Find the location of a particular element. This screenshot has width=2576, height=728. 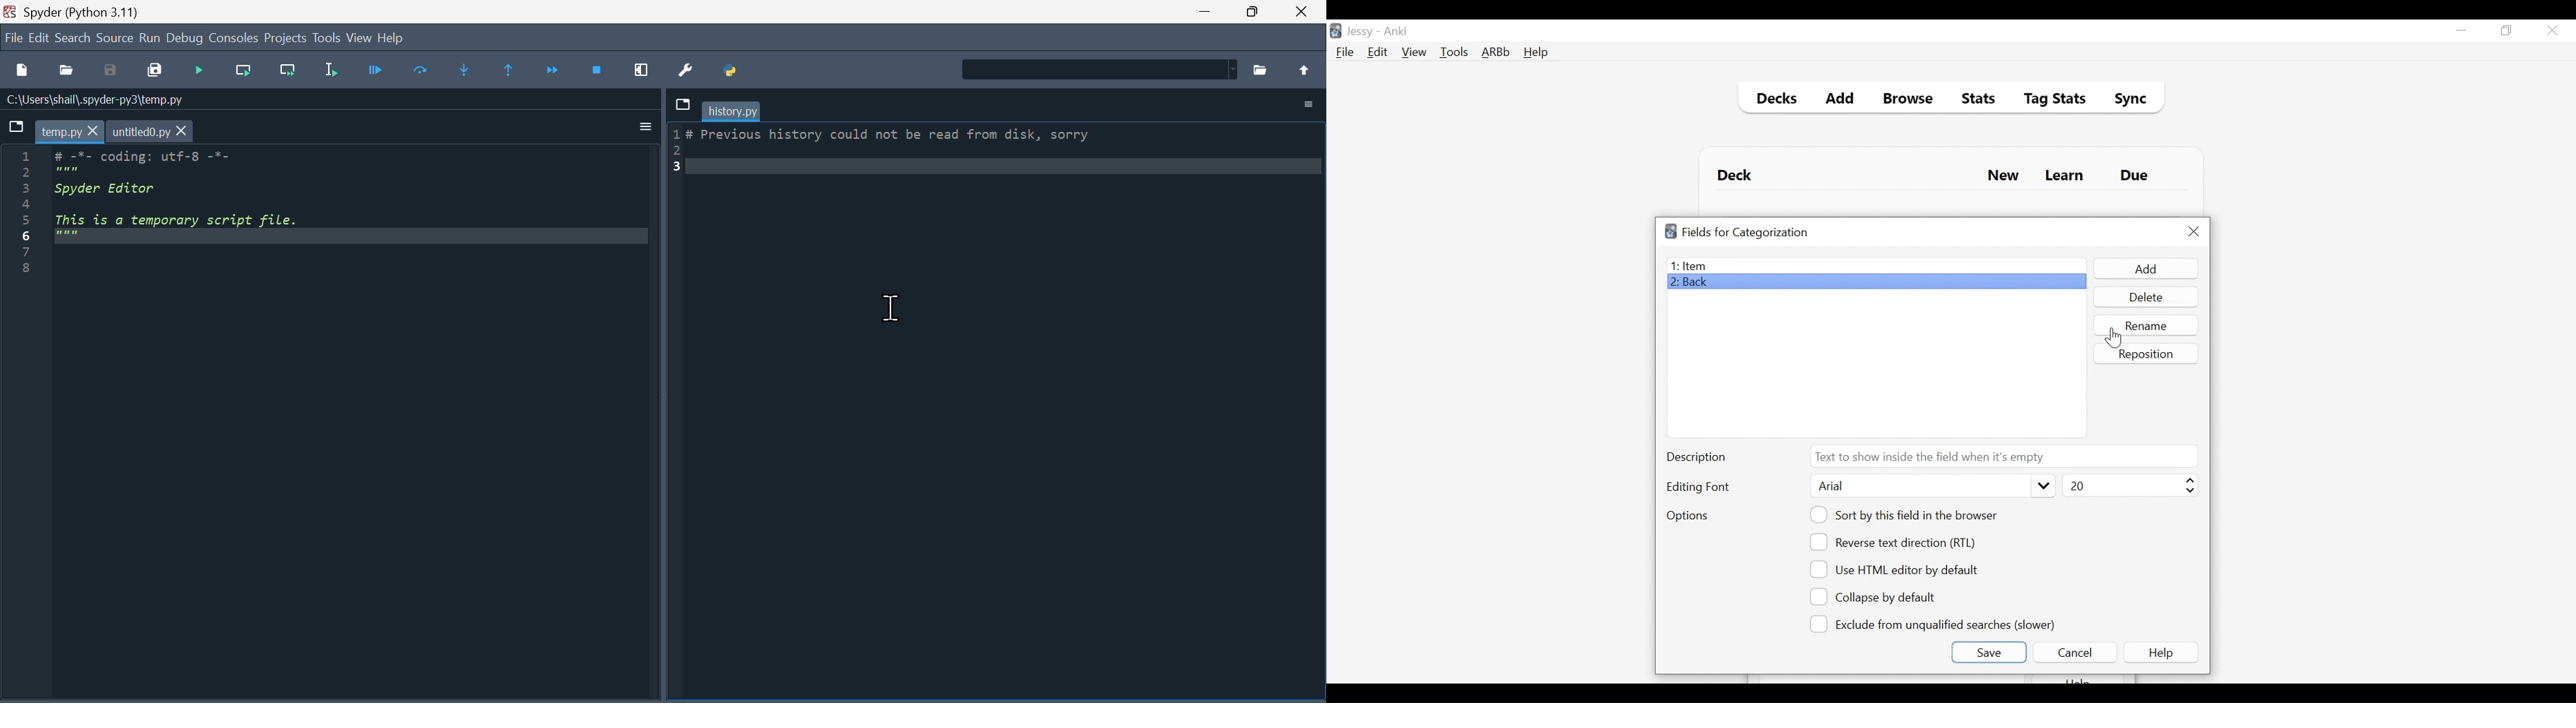

View is located at coordinates (1415, 52).